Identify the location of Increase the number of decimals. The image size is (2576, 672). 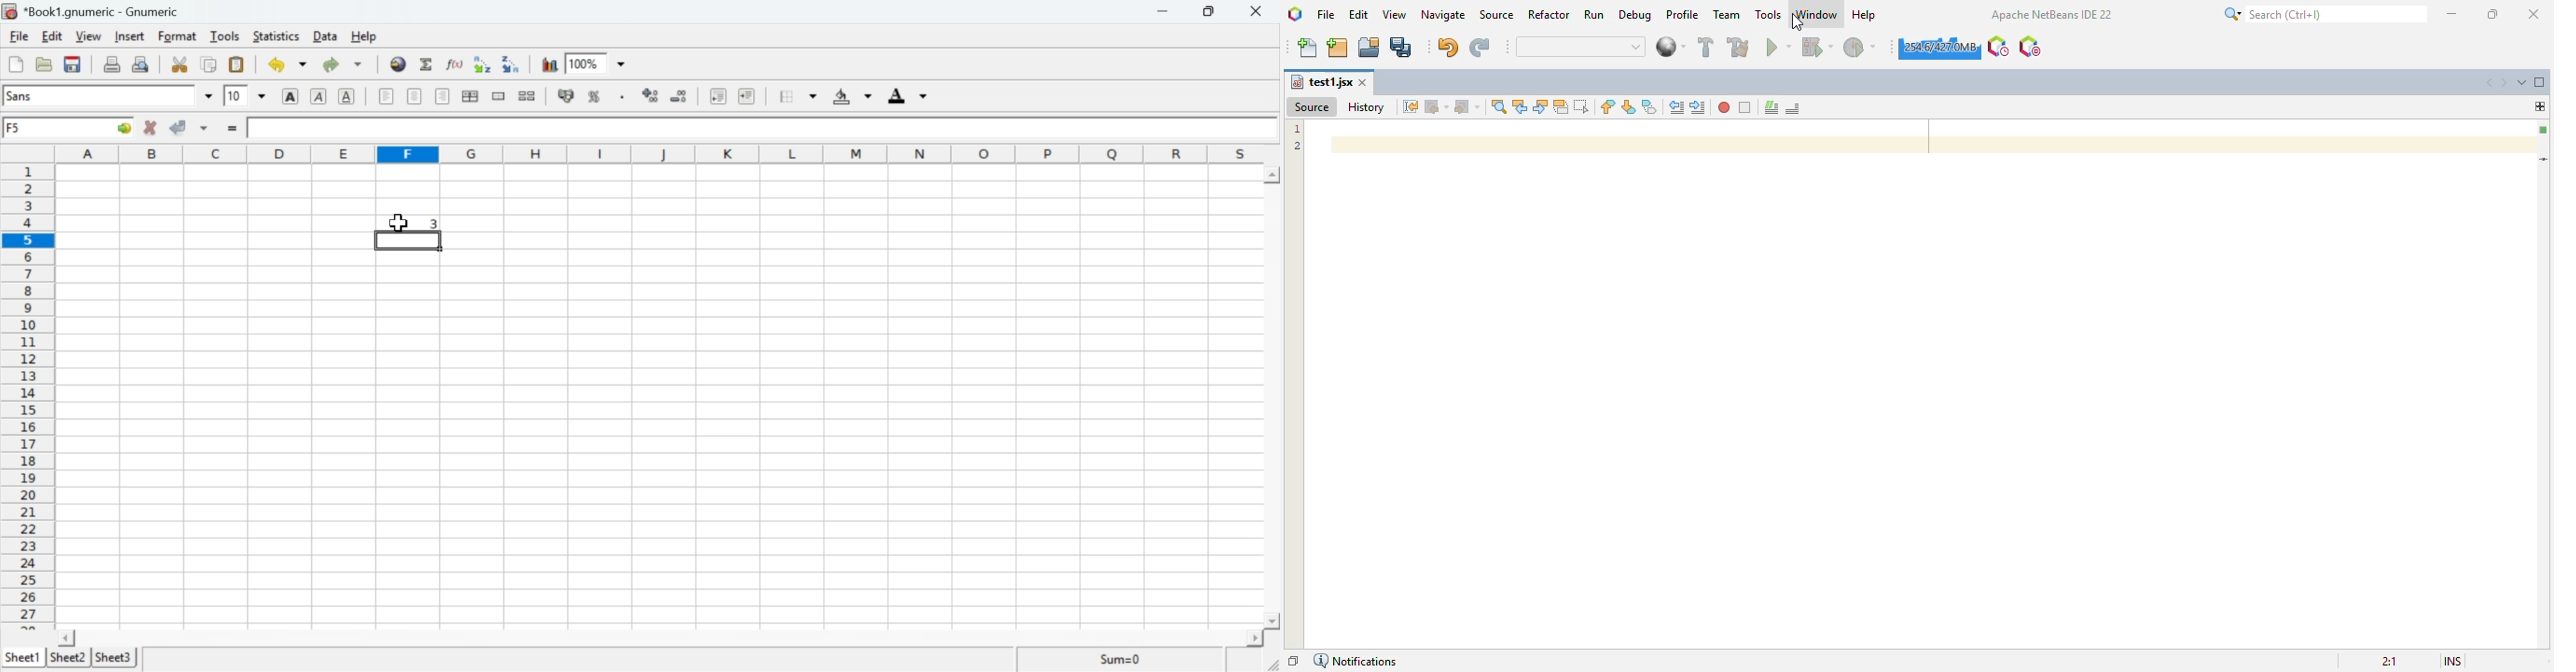
(650, 94).